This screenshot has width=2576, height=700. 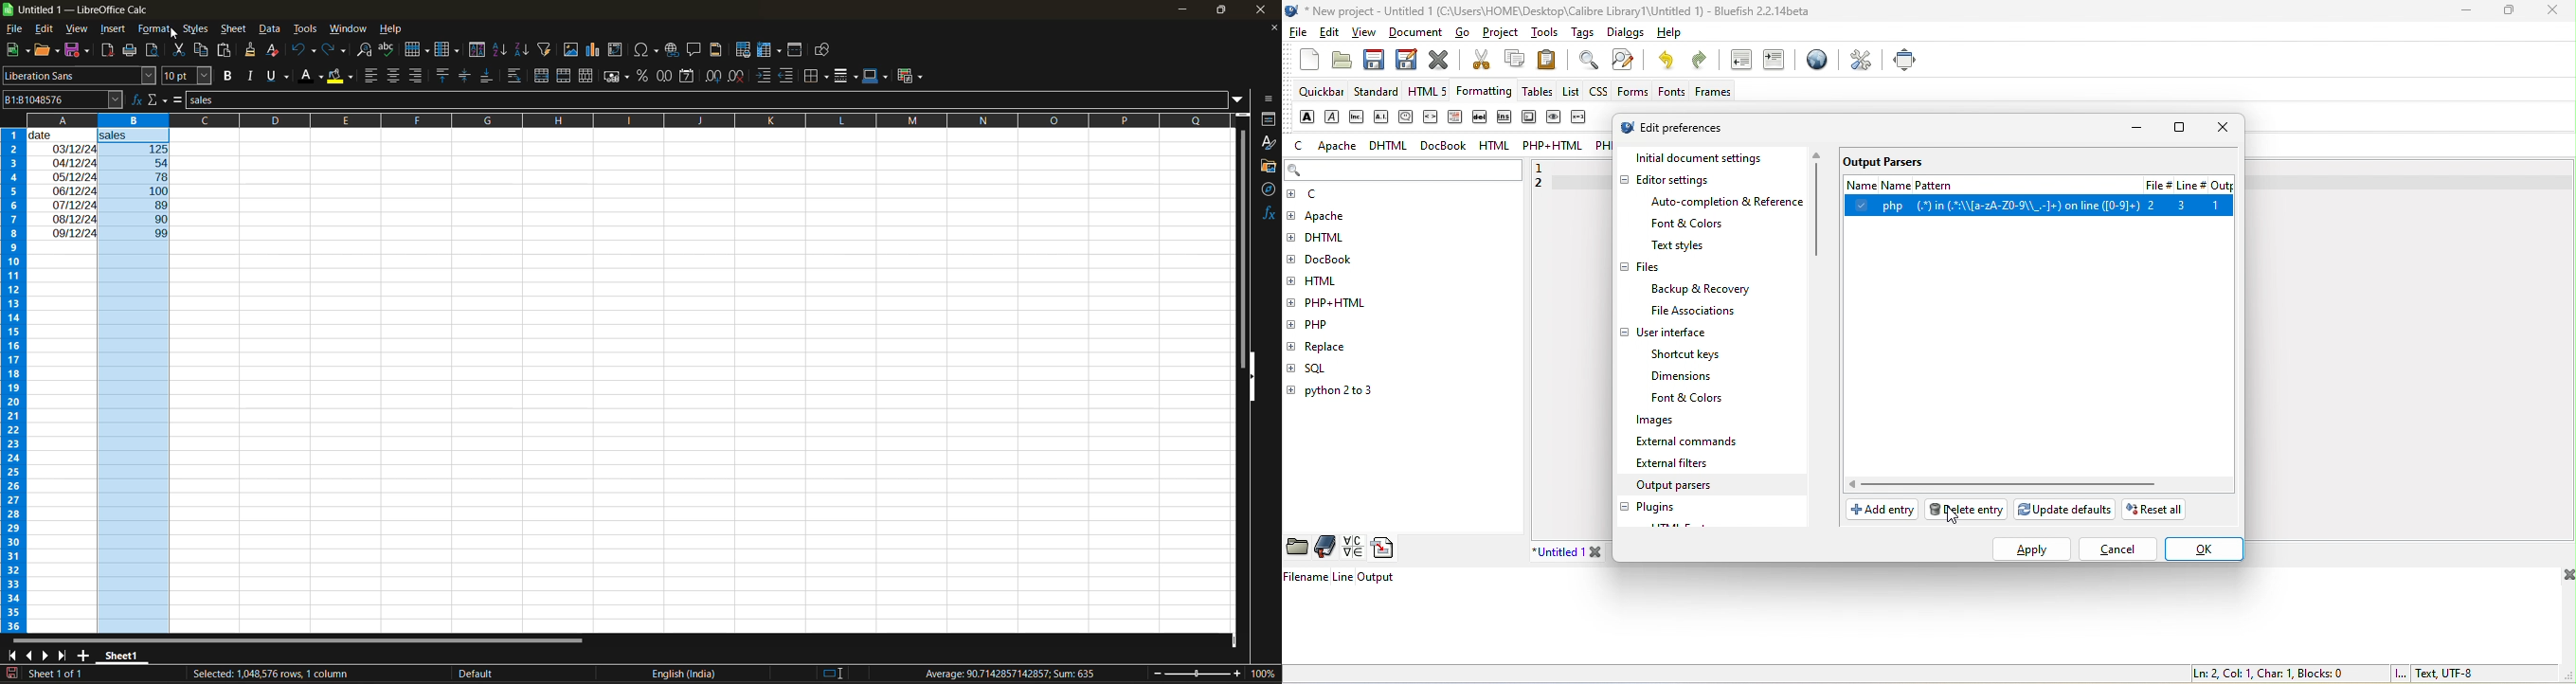 What do you see at coordinates (1336, 146) in the screenshot?
I see `apache` at bounding box center [1336, 146].